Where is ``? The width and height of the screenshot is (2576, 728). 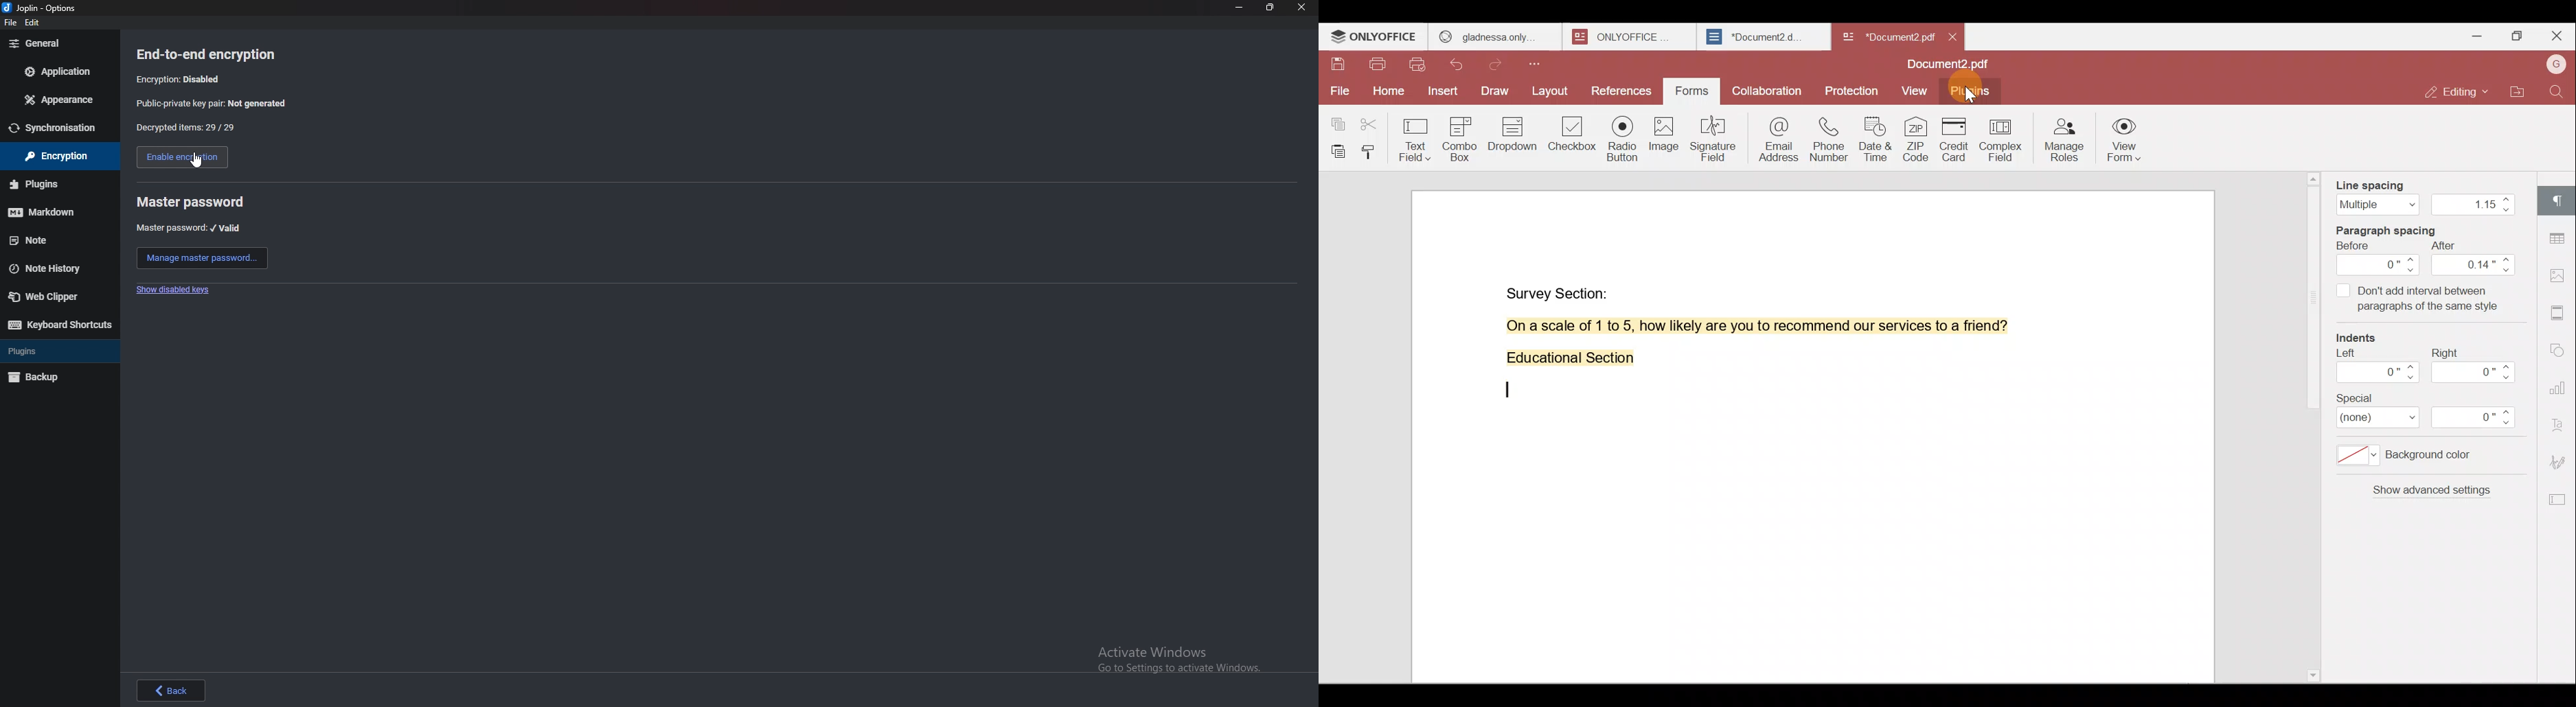  is located at coordinates (174, 689).